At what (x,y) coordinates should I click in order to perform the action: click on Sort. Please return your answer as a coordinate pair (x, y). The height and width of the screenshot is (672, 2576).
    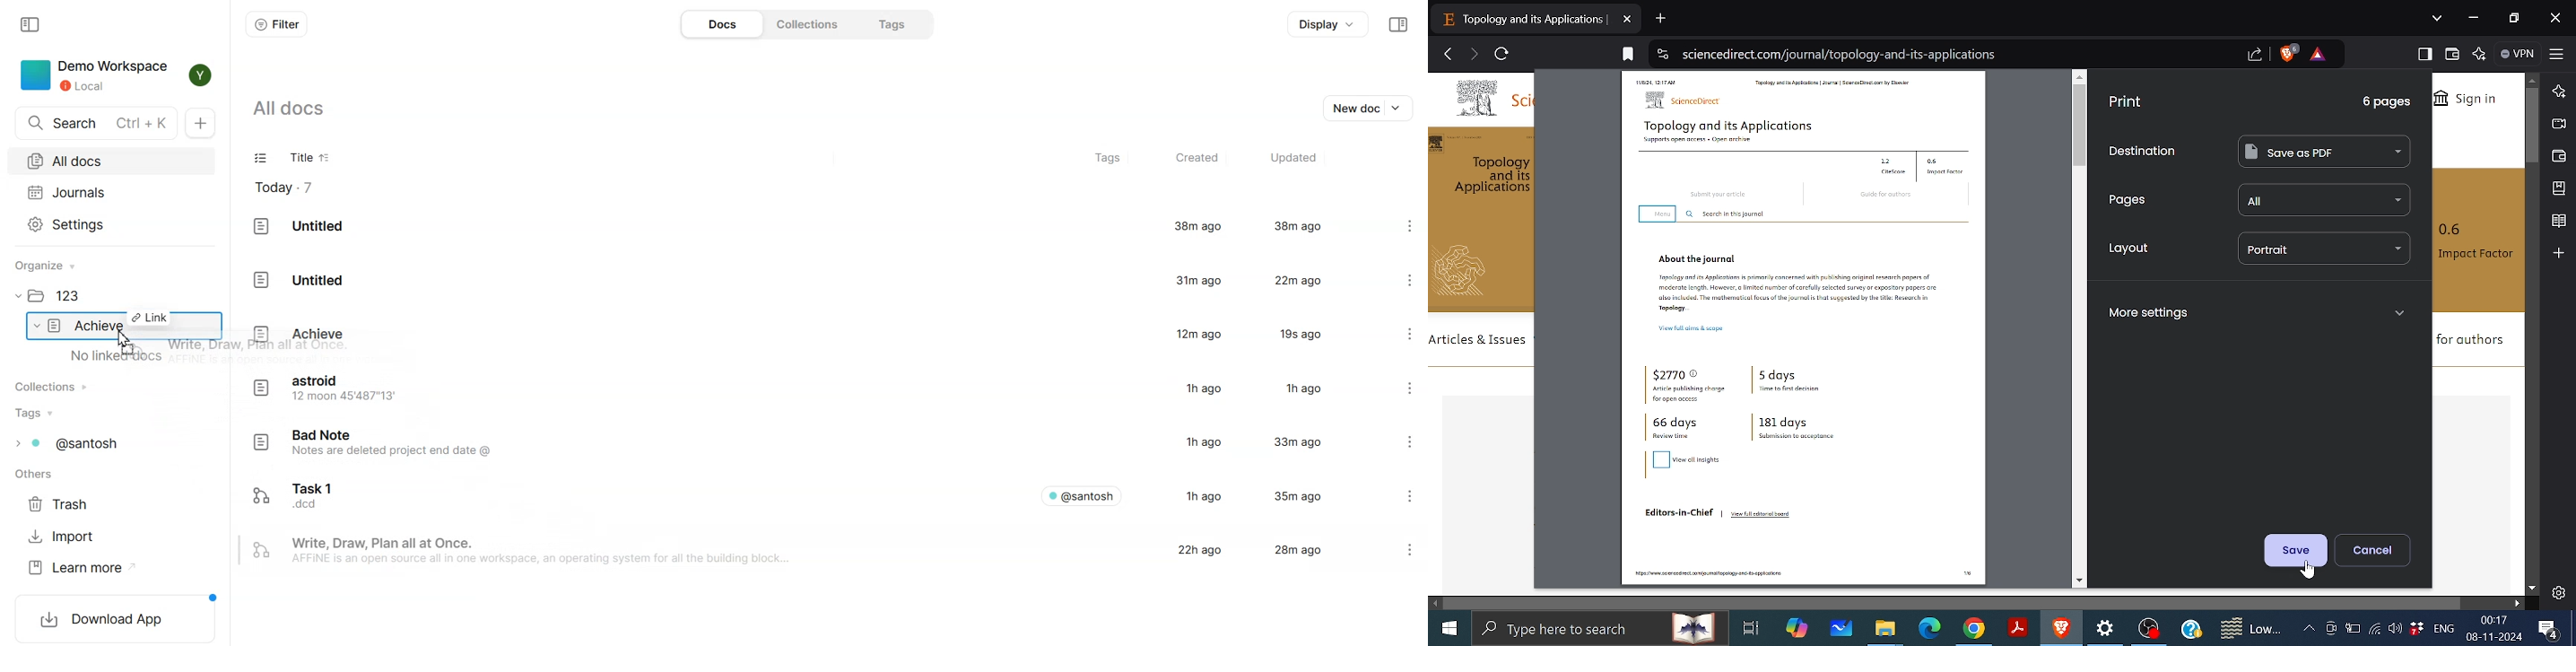
    Looking at the image, I should click on (326, 159).